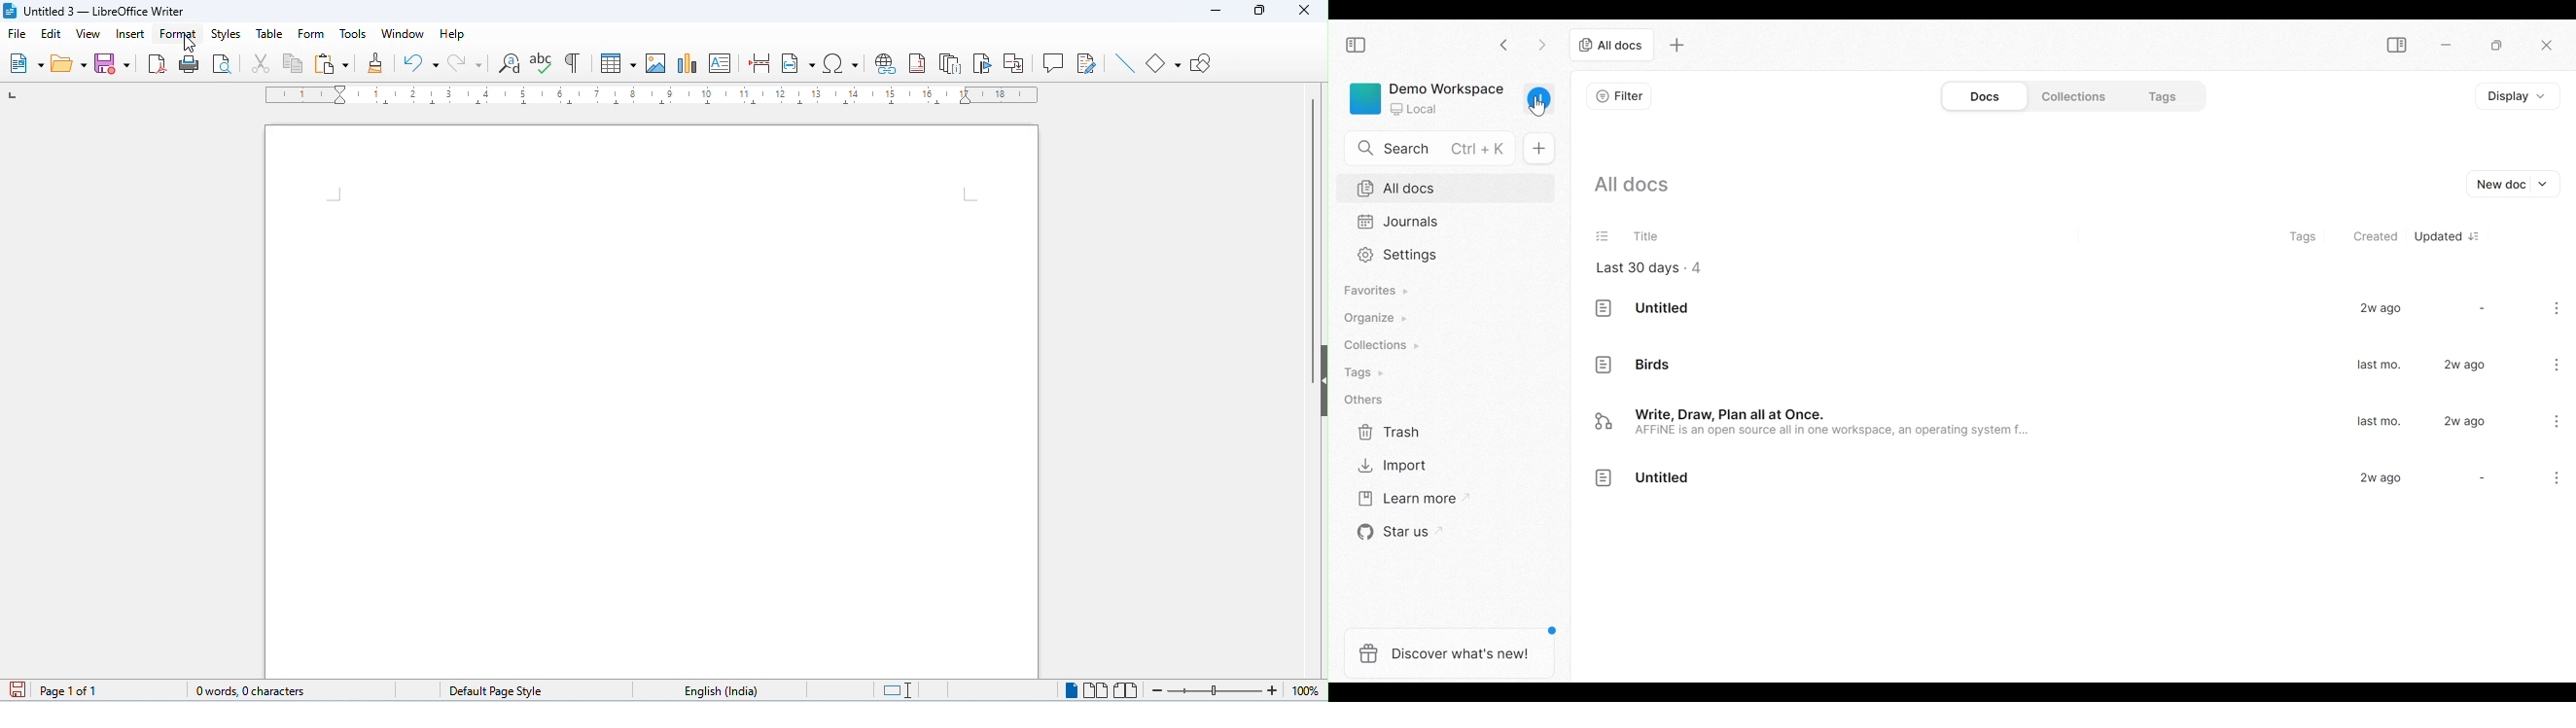  I want to click on close, so click(1302, 10).